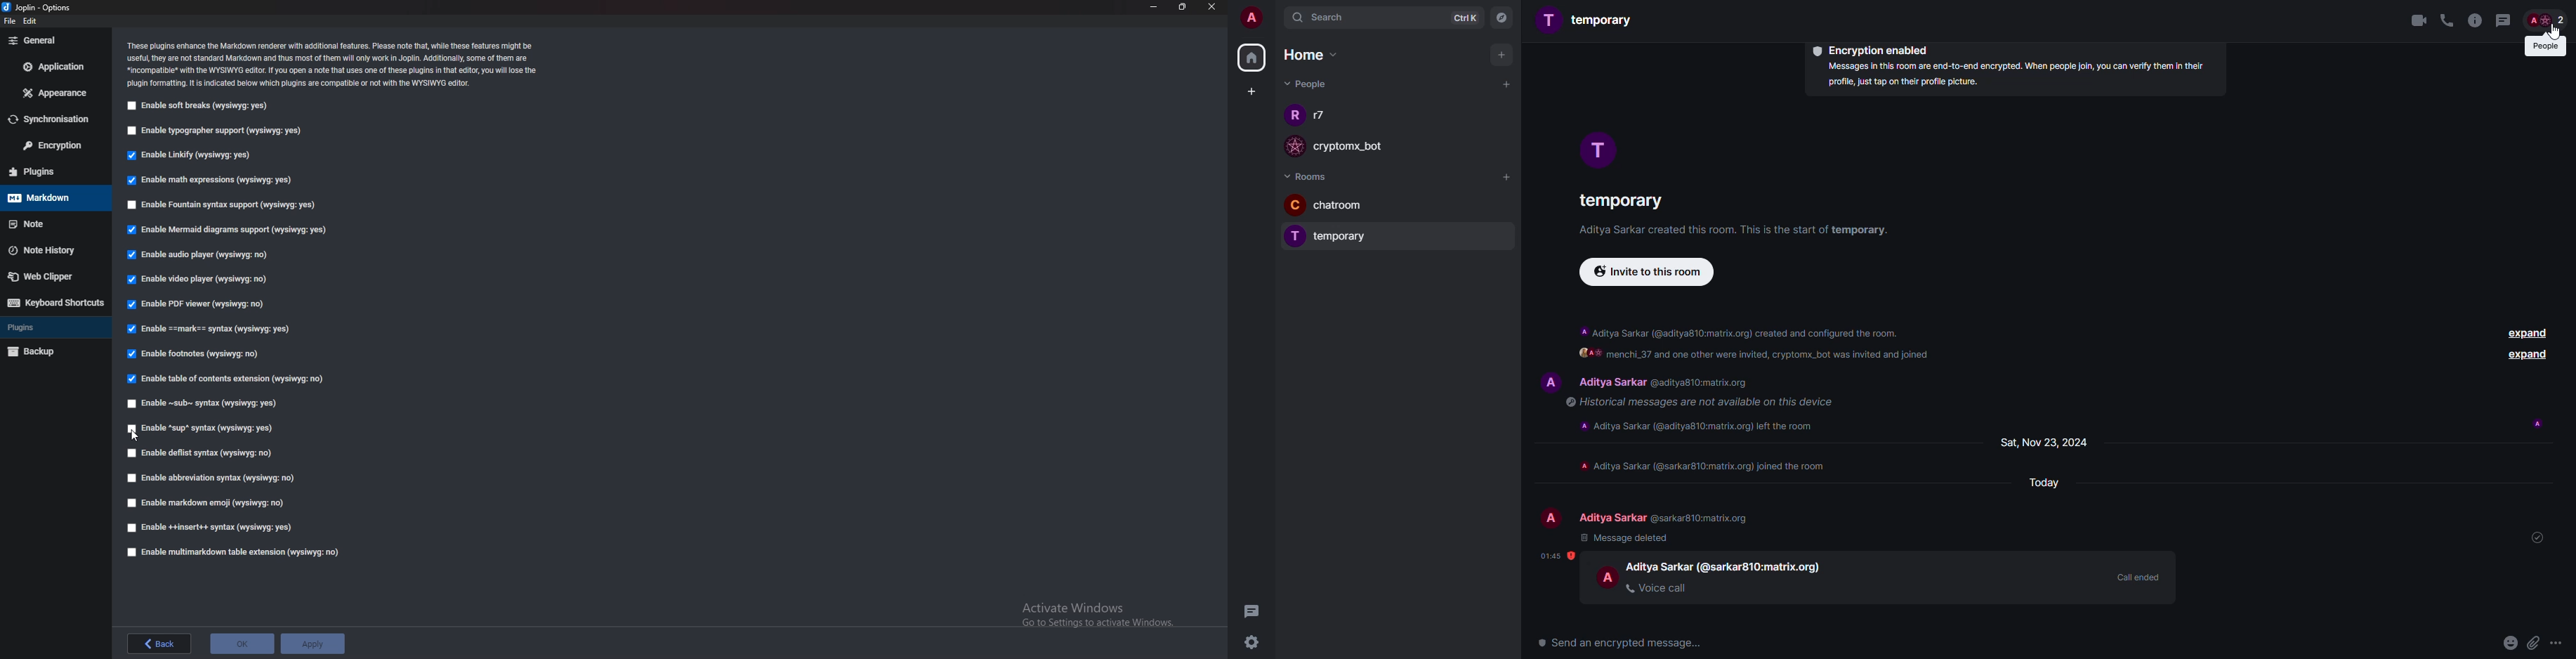 The image size is (2576, 672). What do you see at coordinates (1253, 19) in the screenshot?
I see `account` at bounding box center [1253, 19].